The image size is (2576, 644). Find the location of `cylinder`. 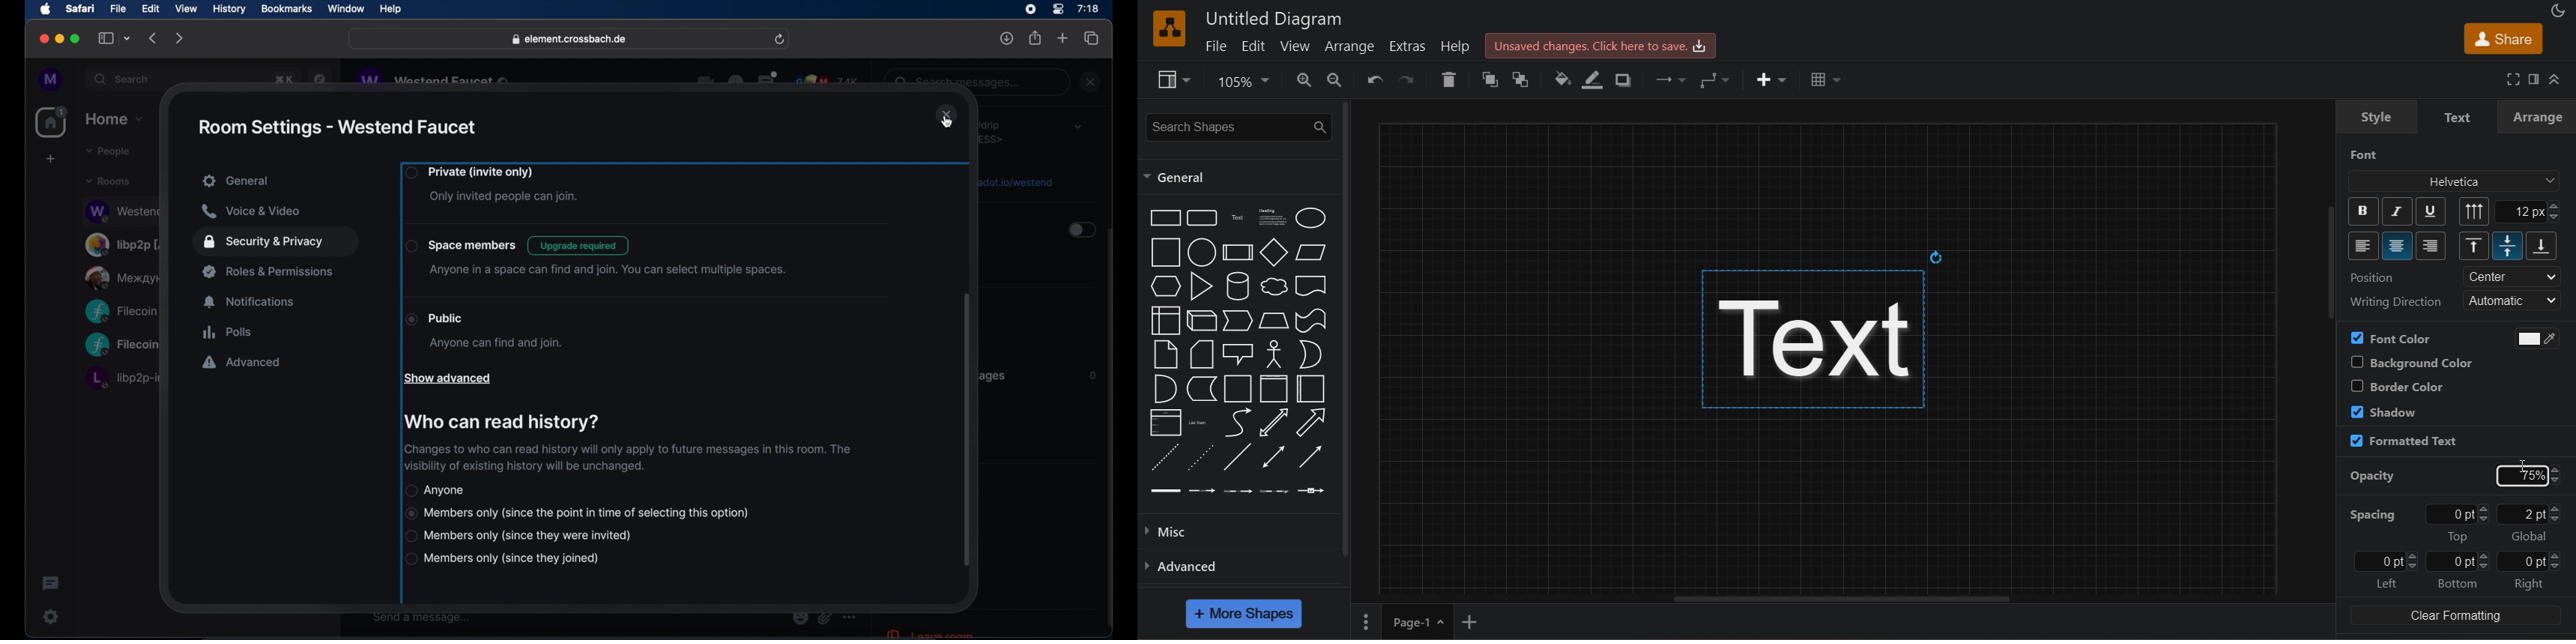

cylinder is located at coordinates (1239, 286).